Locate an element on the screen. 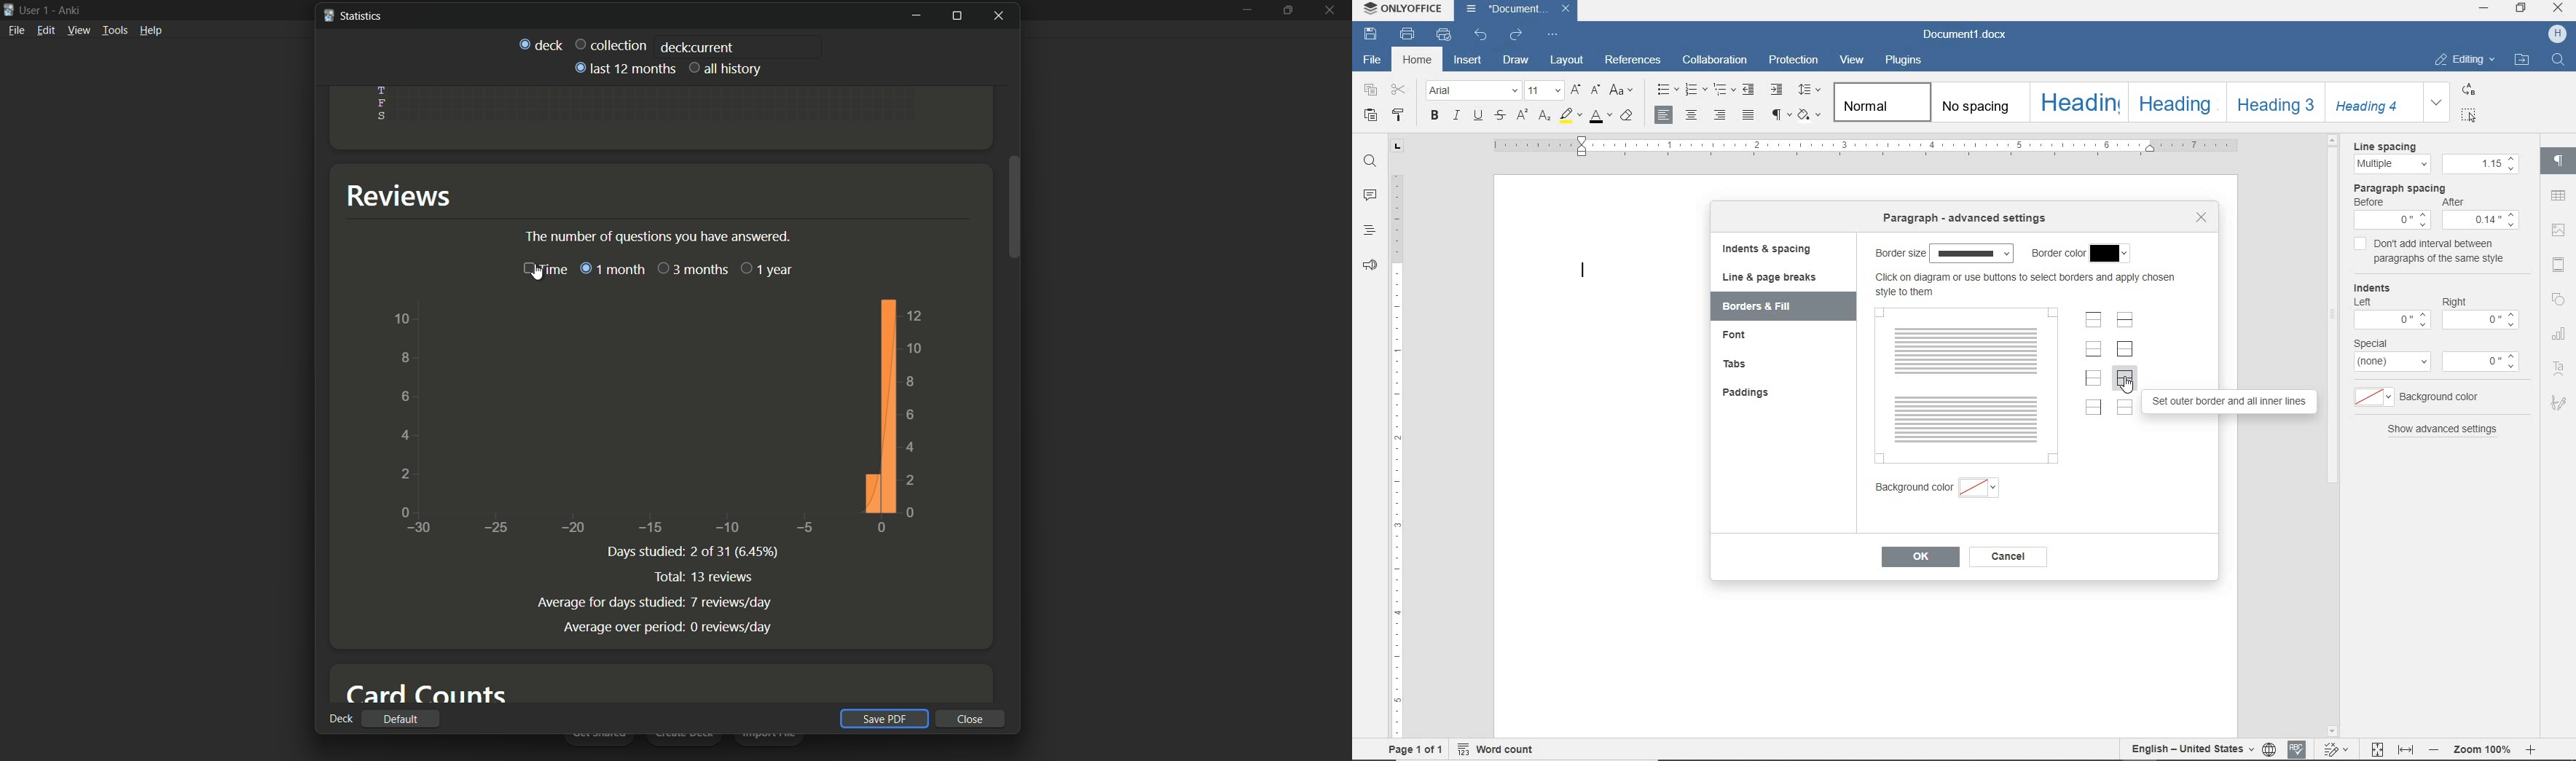 This screenshot has height=784, width=2576. expand is located at coordinates (2436, 101).